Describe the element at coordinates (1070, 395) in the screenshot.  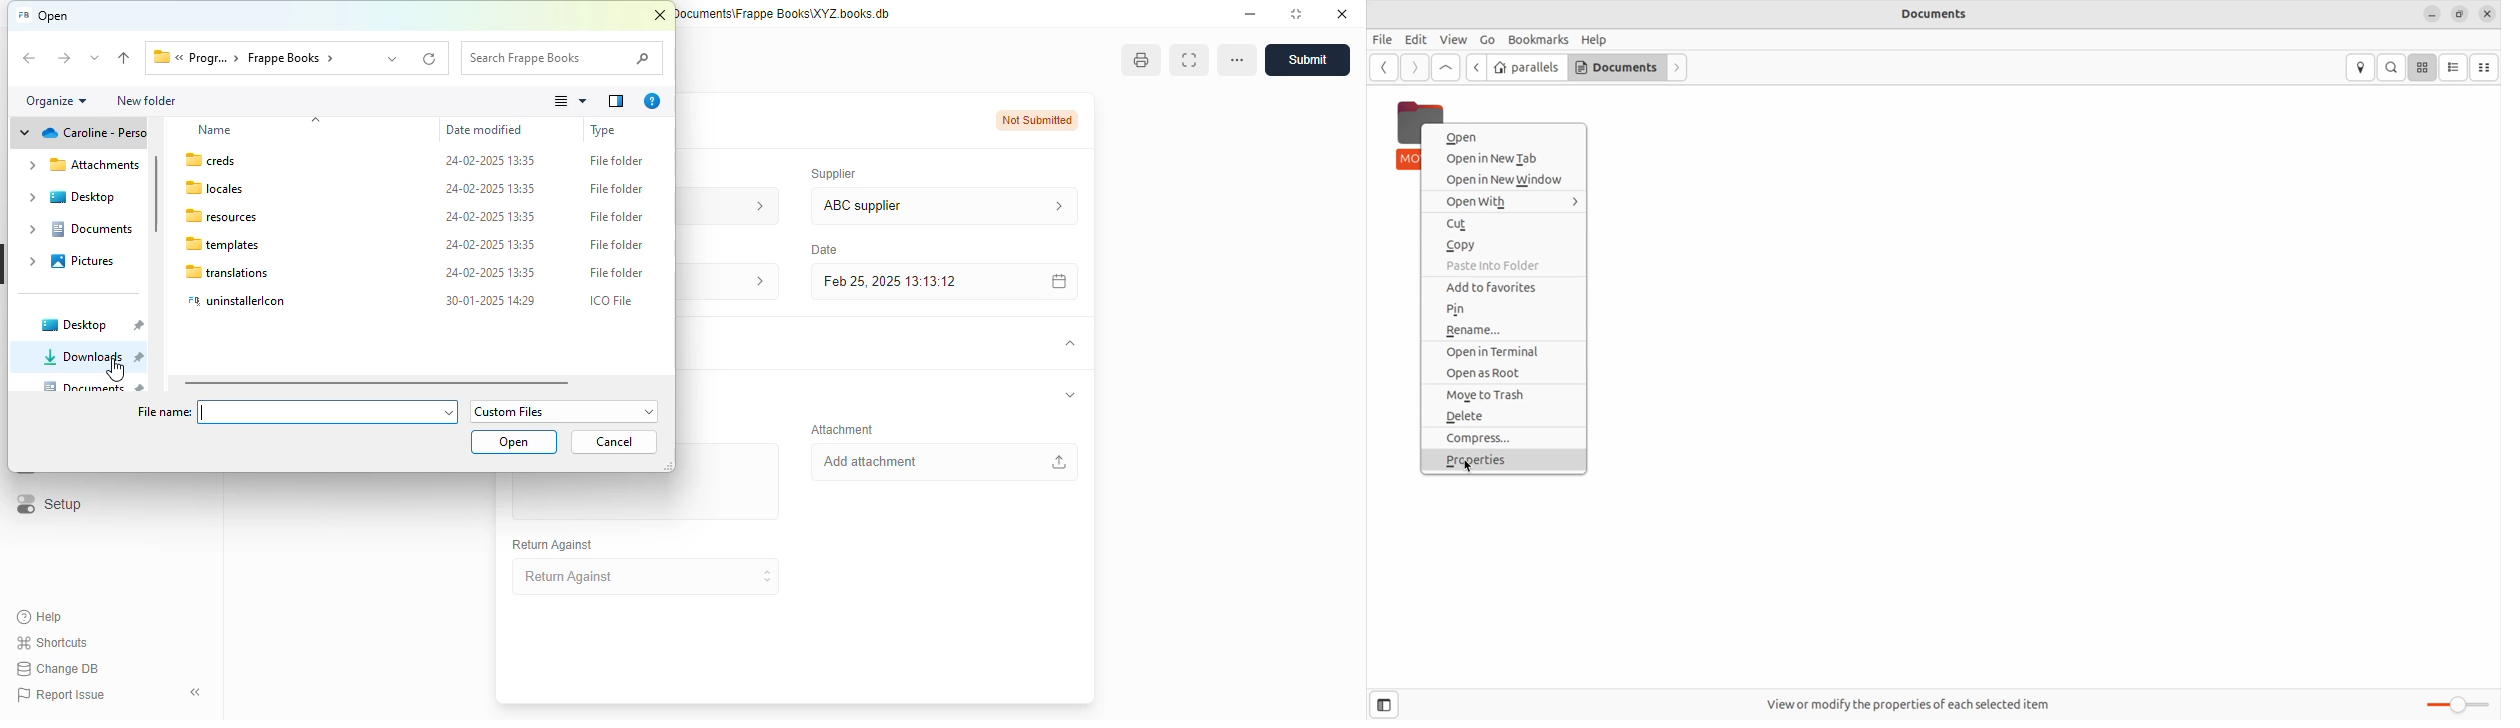
I see `toggle expand/collapse` at that location.